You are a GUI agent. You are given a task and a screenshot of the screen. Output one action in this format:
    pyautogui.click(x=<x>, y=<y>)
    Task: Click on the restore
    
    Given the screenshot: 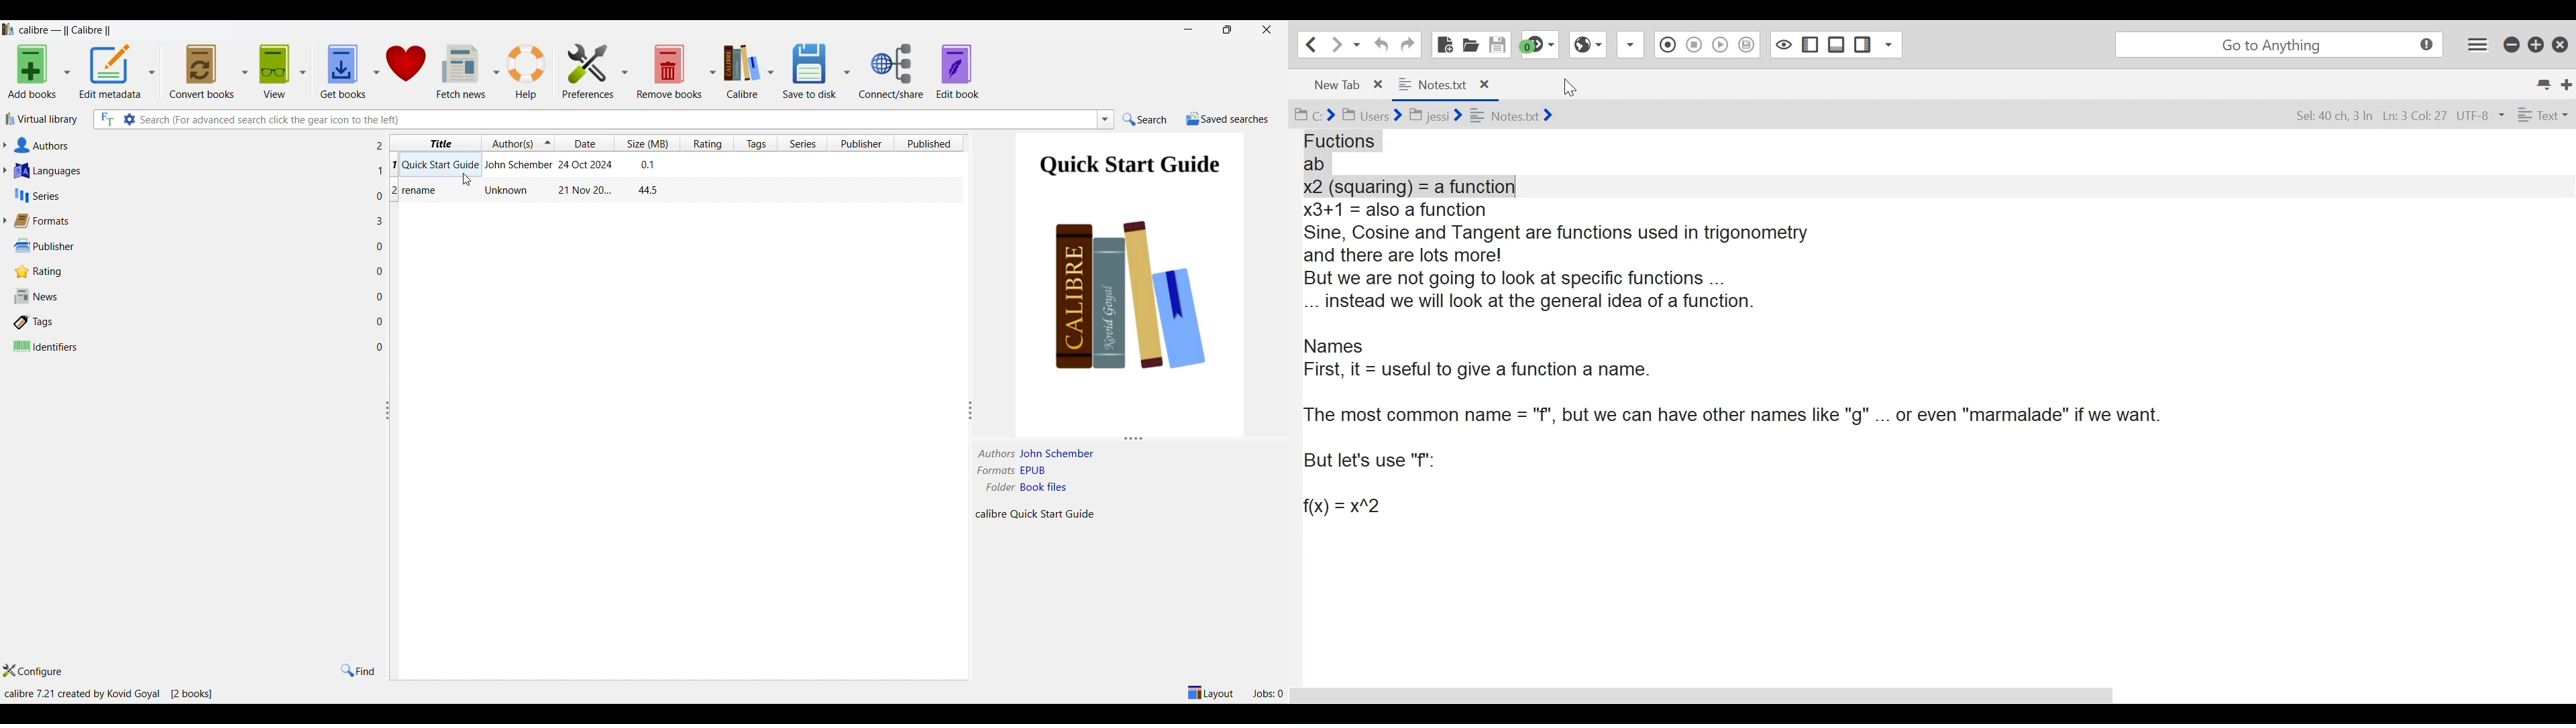 What is the action you would take?
    pyautogui.click(x=2537, y=43)
    